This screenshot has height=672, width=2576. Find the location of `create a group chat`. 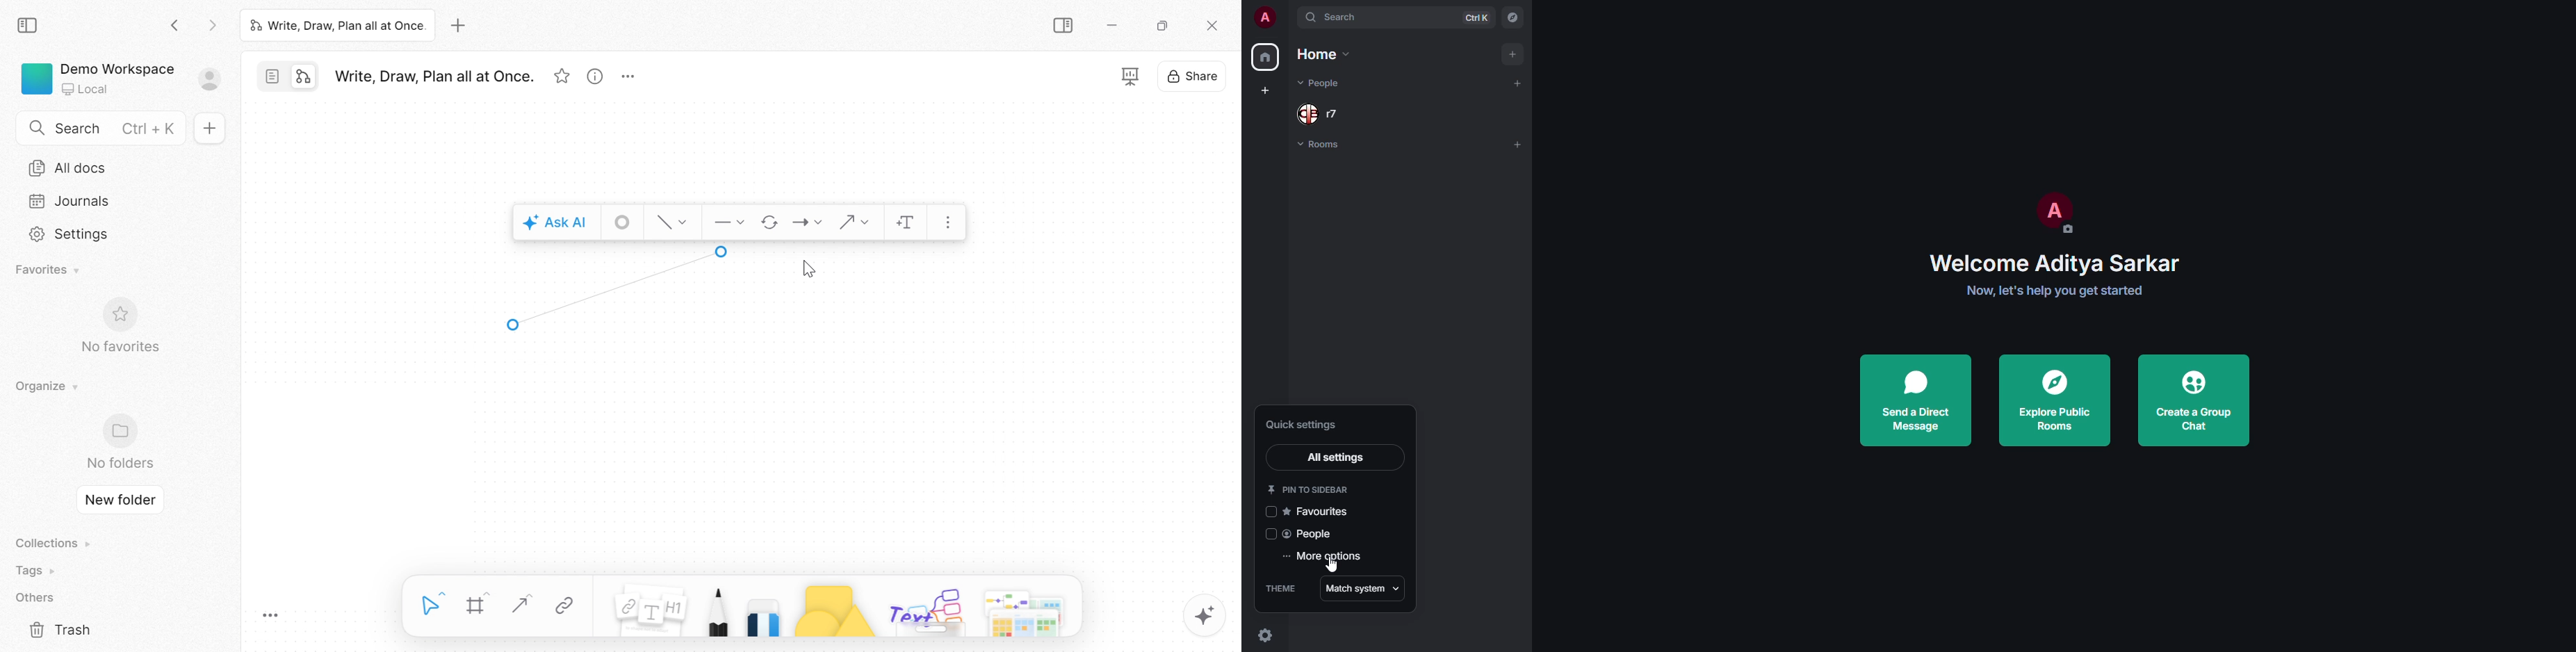

create a group chat is located at coordinates (2192, 400).